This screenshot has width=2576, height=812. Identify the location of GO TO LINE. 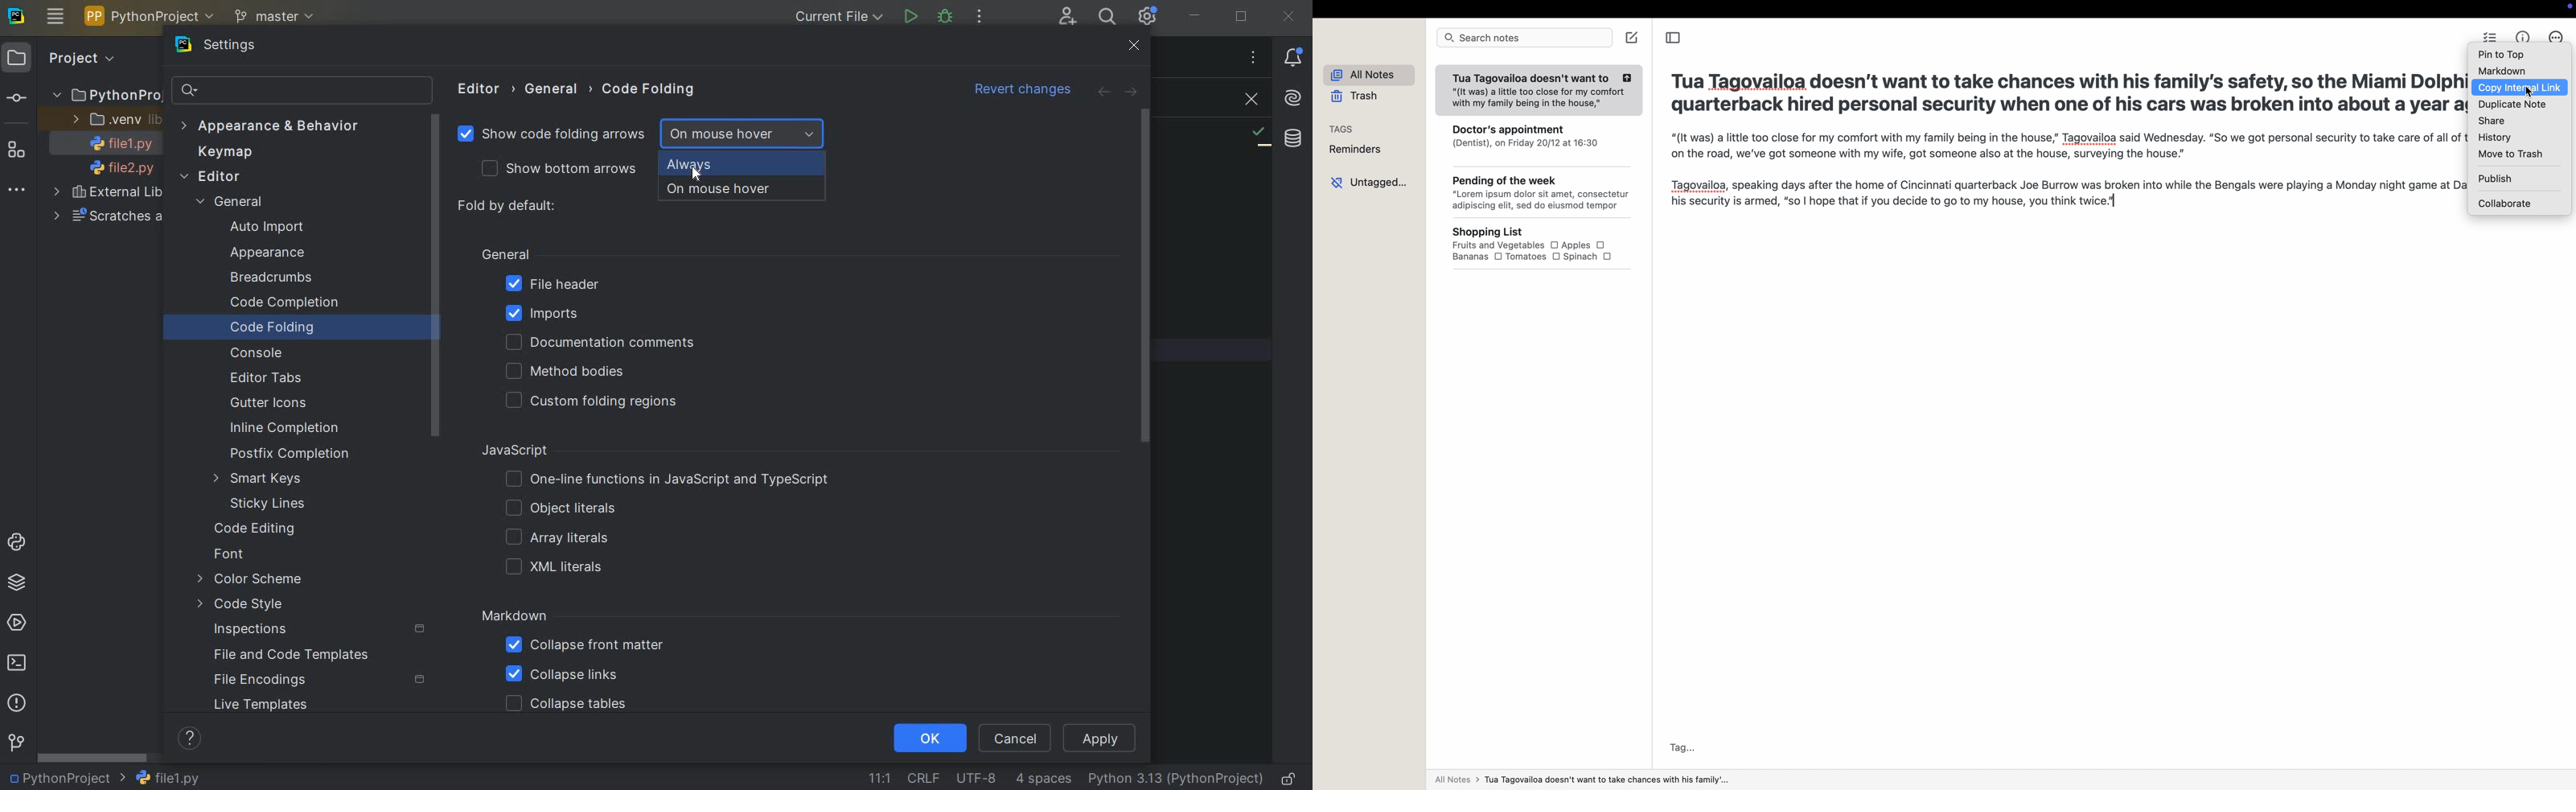
(877, 776).